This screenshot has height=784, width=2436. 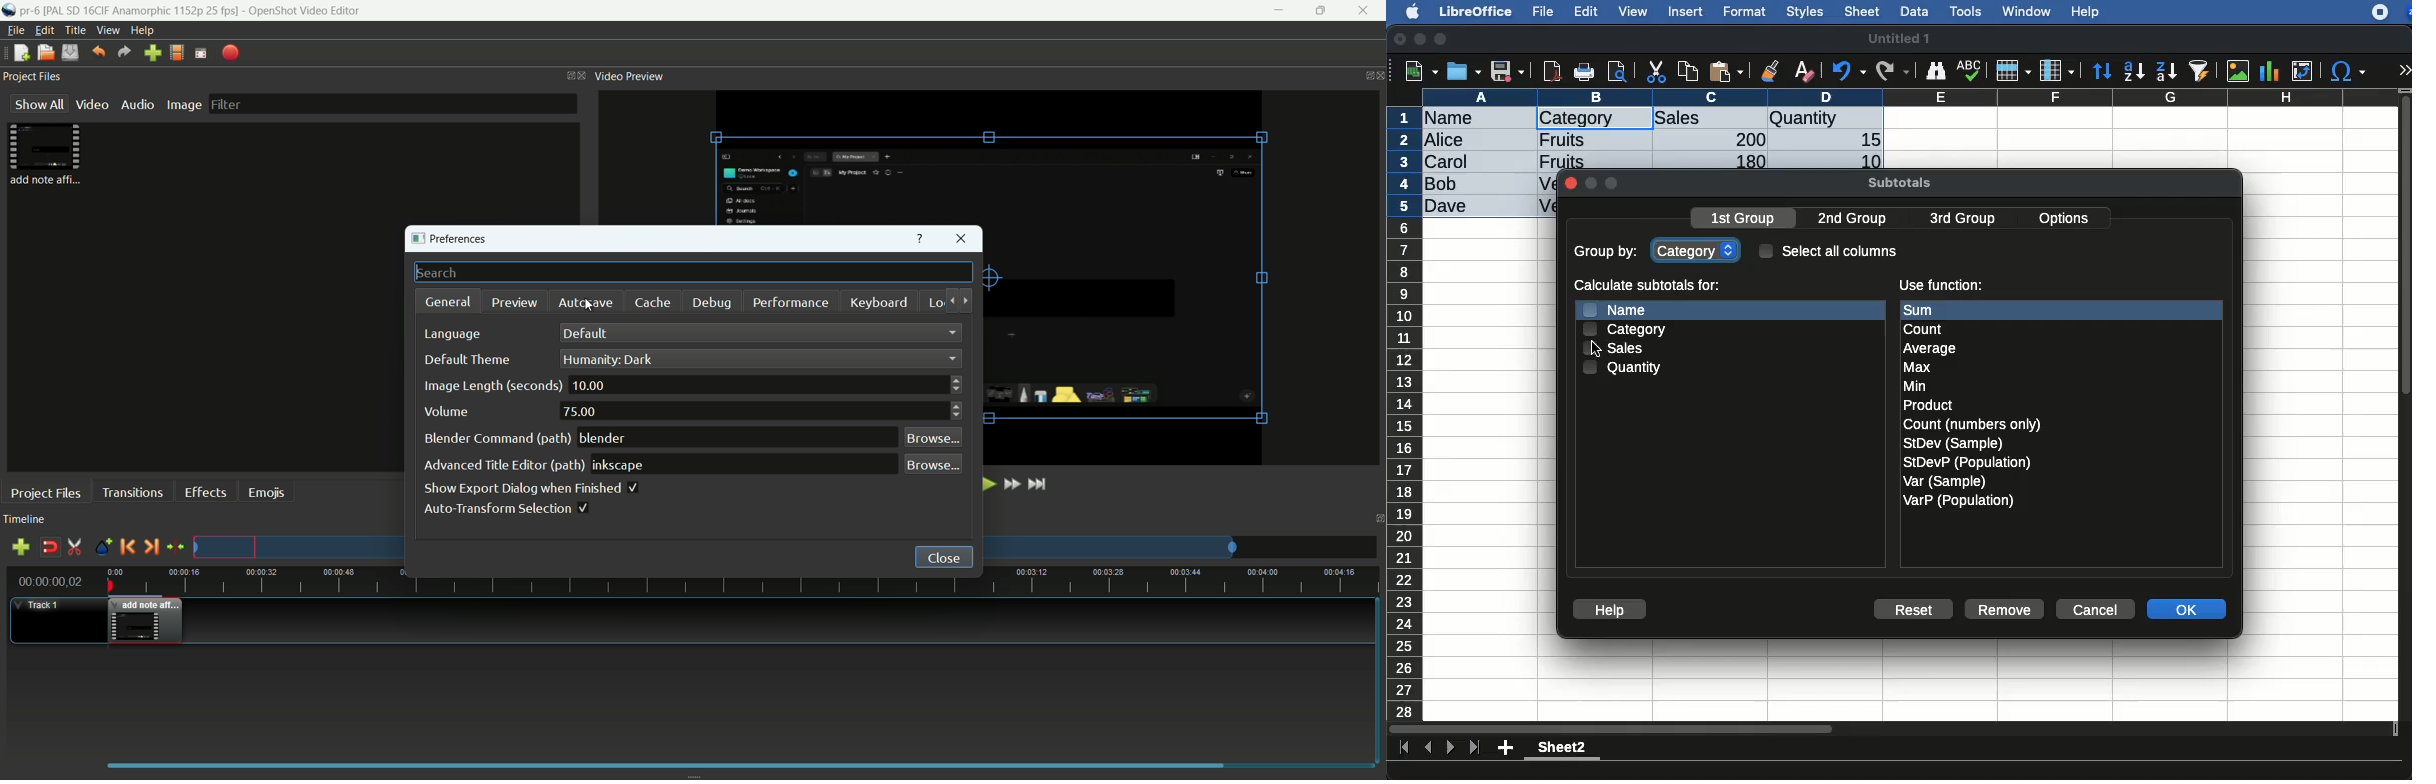 What do you see at coordinates (1540, 12) in the screenshot?
I see `file` at bounding box center [1540, 12].